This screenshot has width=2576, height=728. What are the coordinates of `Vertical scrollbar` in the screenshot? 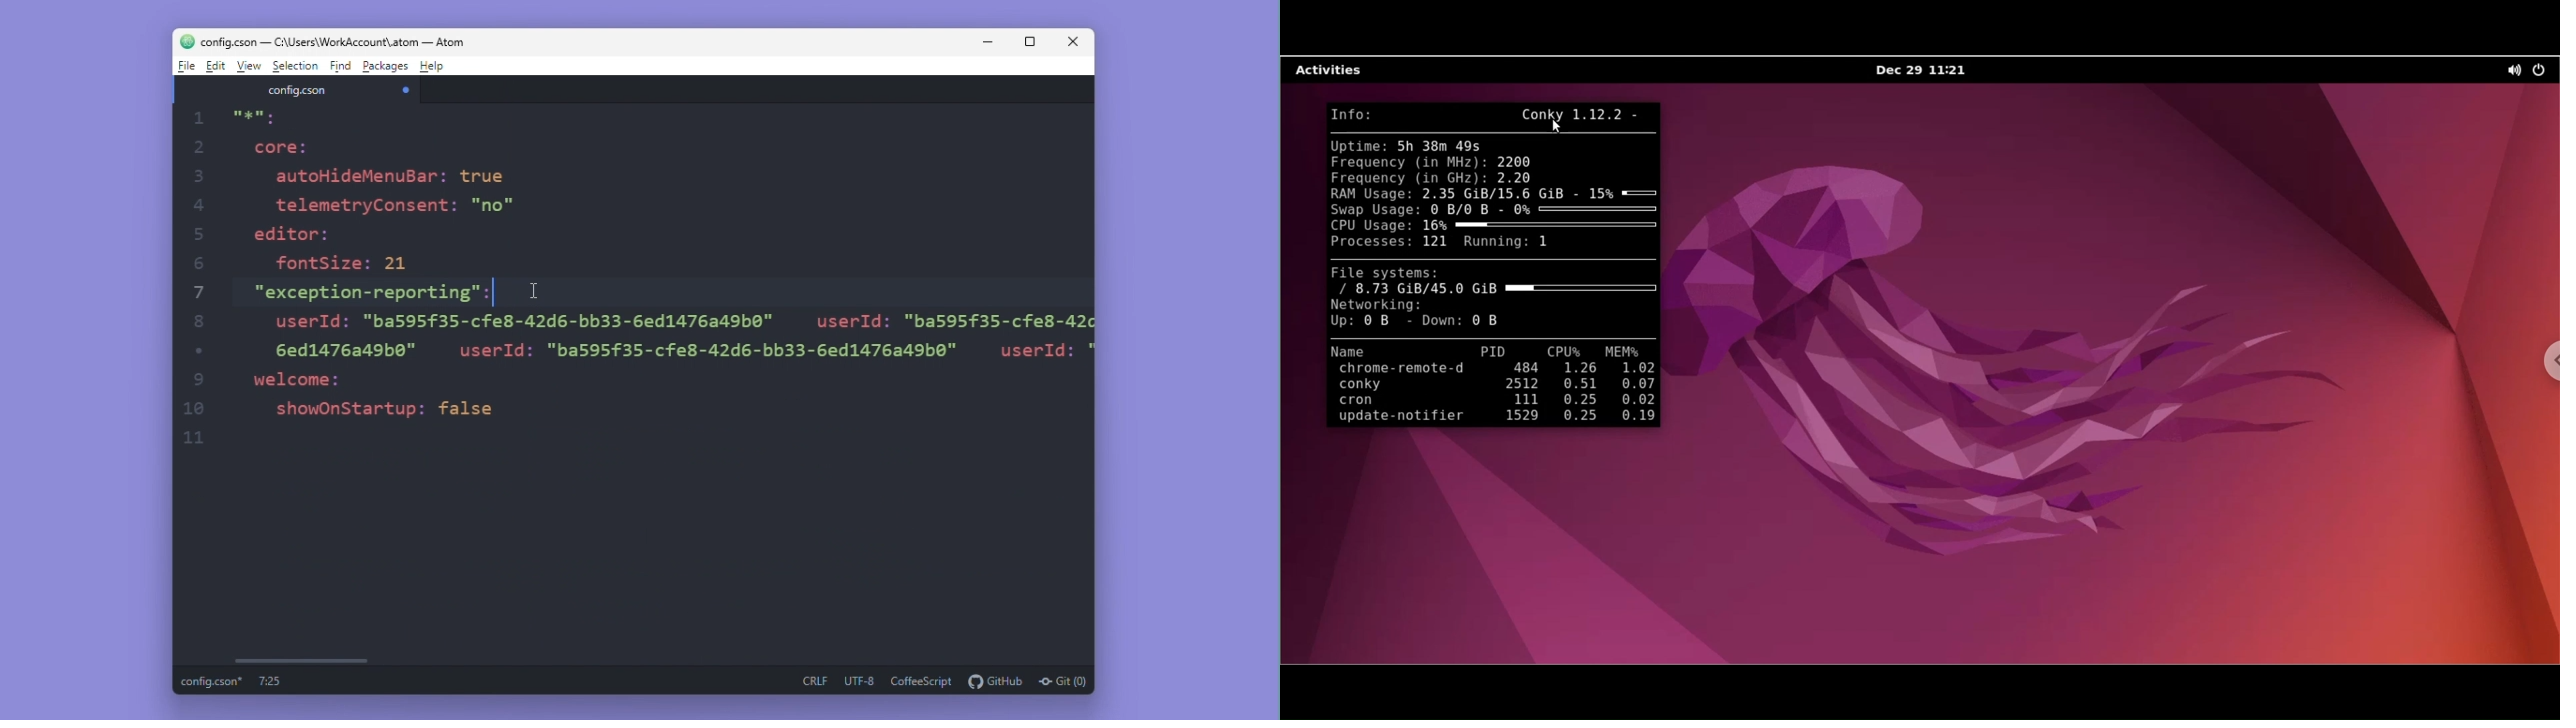 It's located at (1095, 335).